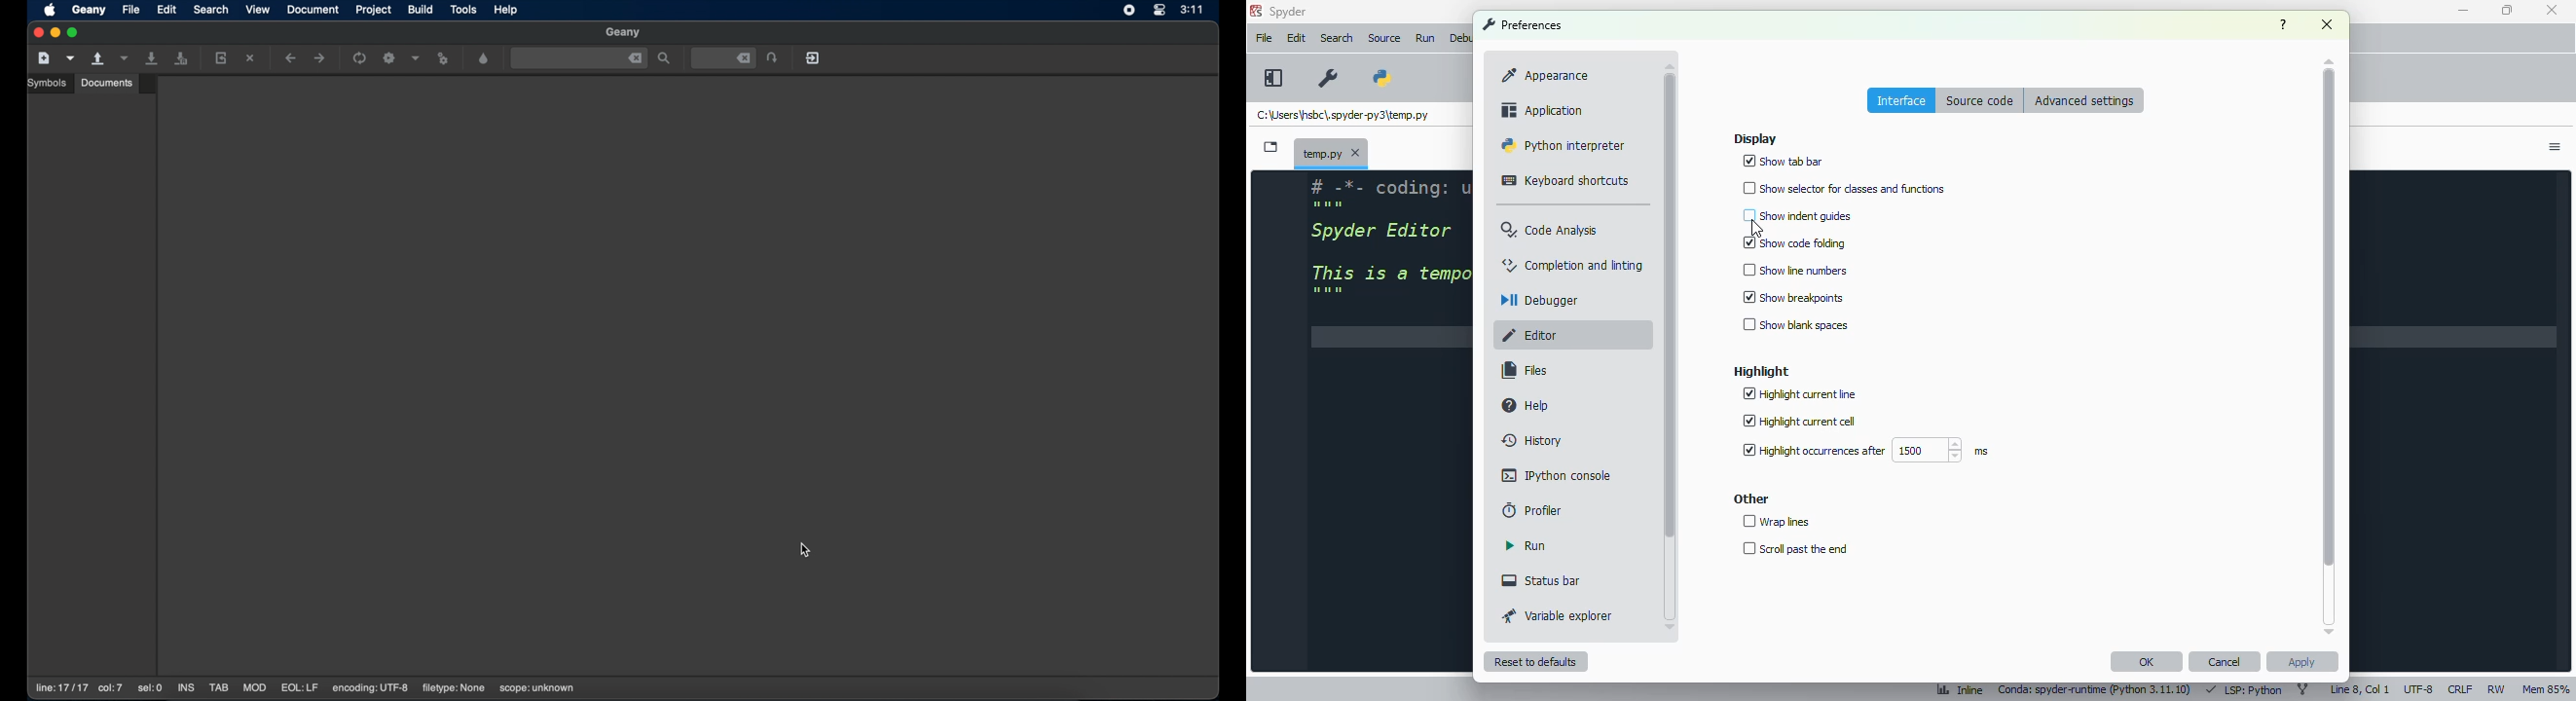  What do you see at coordinates (1537, 661) in the screenshot?
I see `reset to defaults` at bounding box center [1537, 661].